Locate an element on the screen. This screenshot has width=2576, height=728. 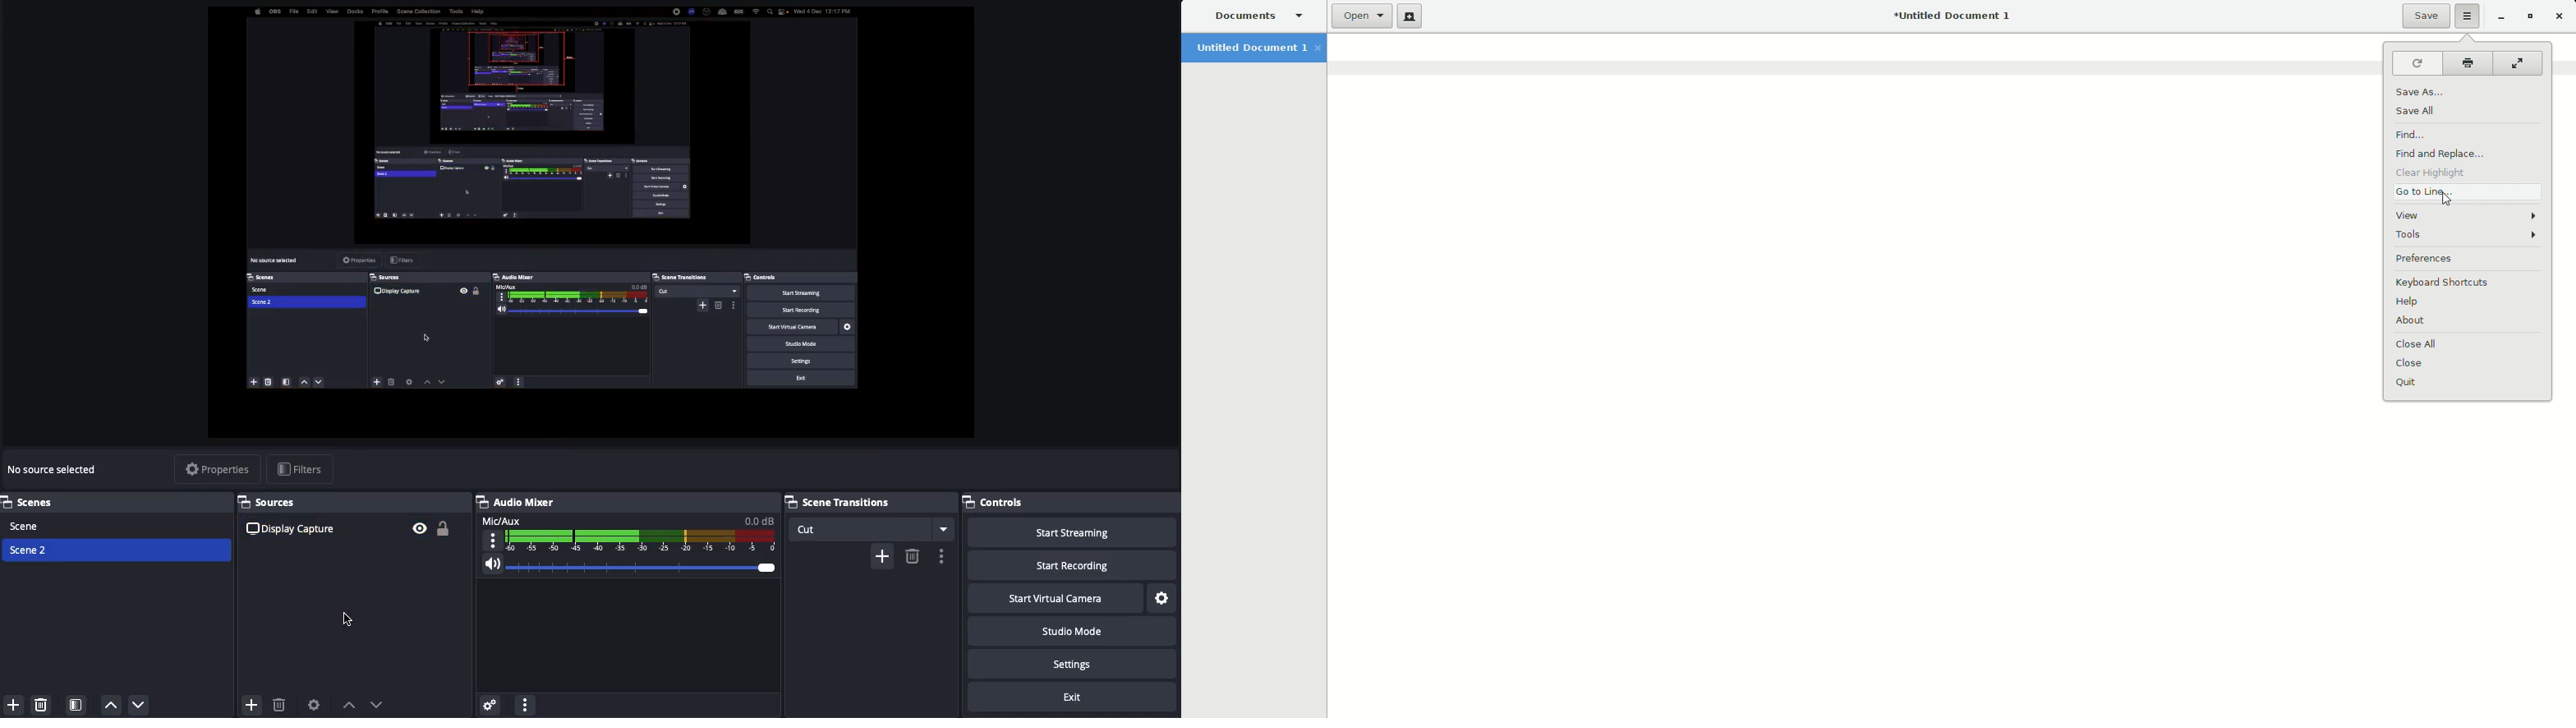
next is located at coordinates (381, 704).